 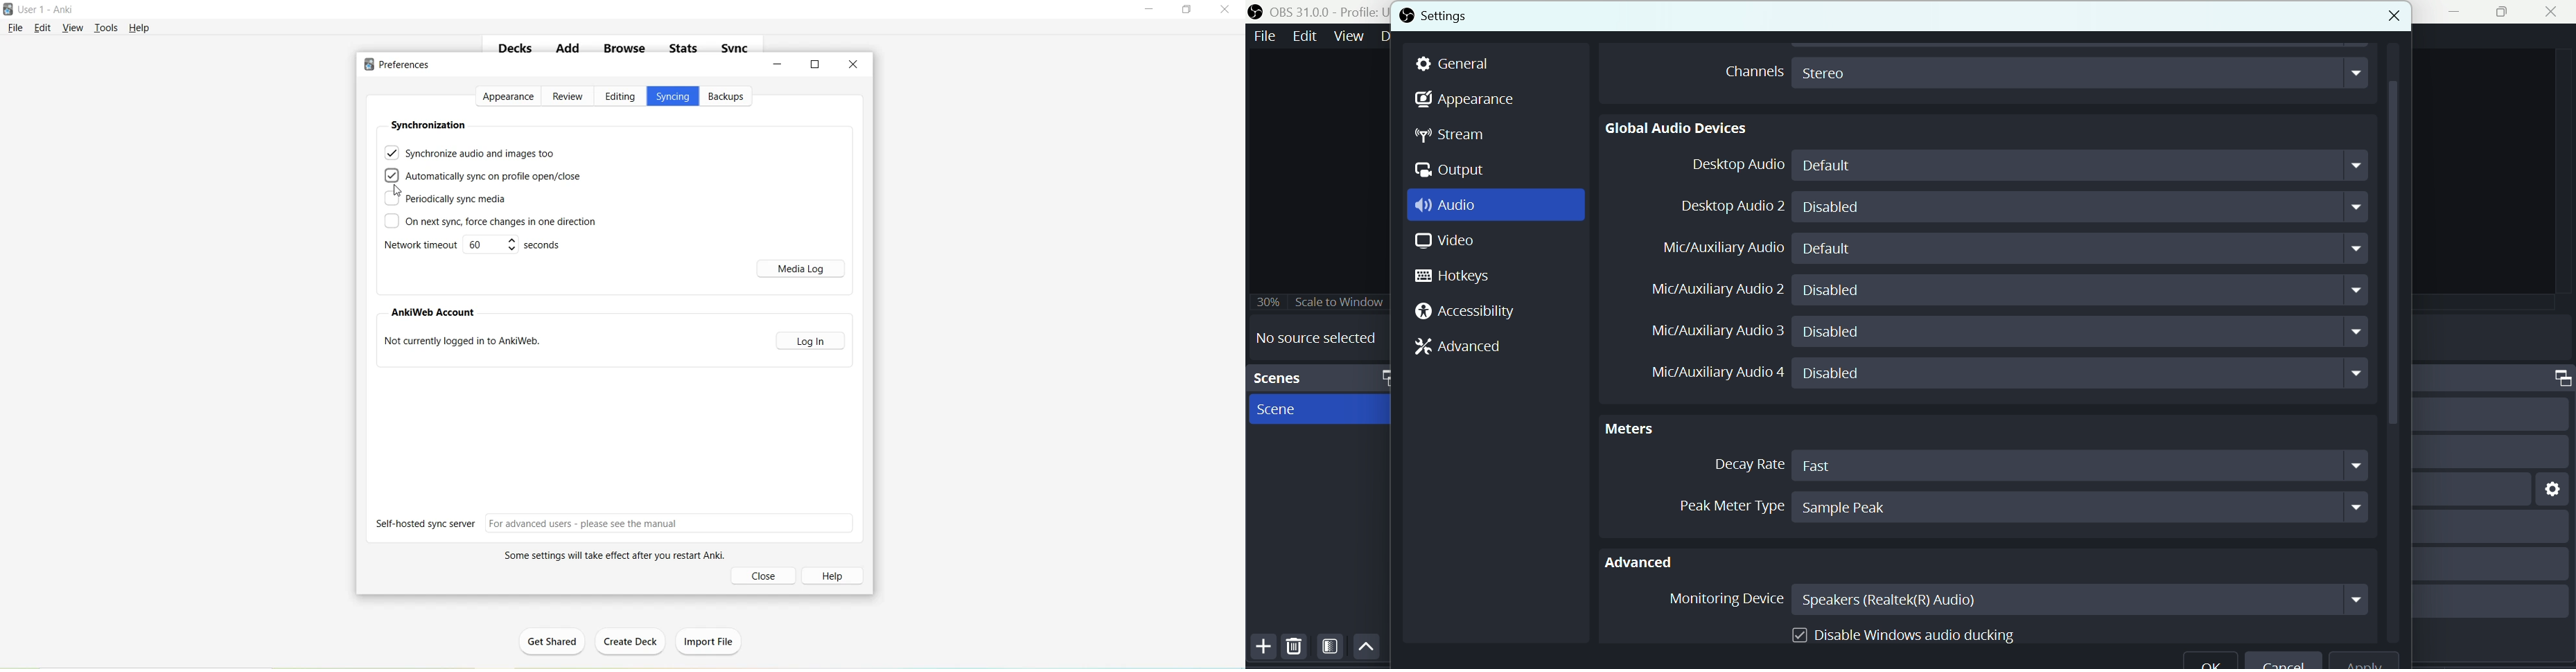 I want to click on Cancel, so click(x=2284, y=663).